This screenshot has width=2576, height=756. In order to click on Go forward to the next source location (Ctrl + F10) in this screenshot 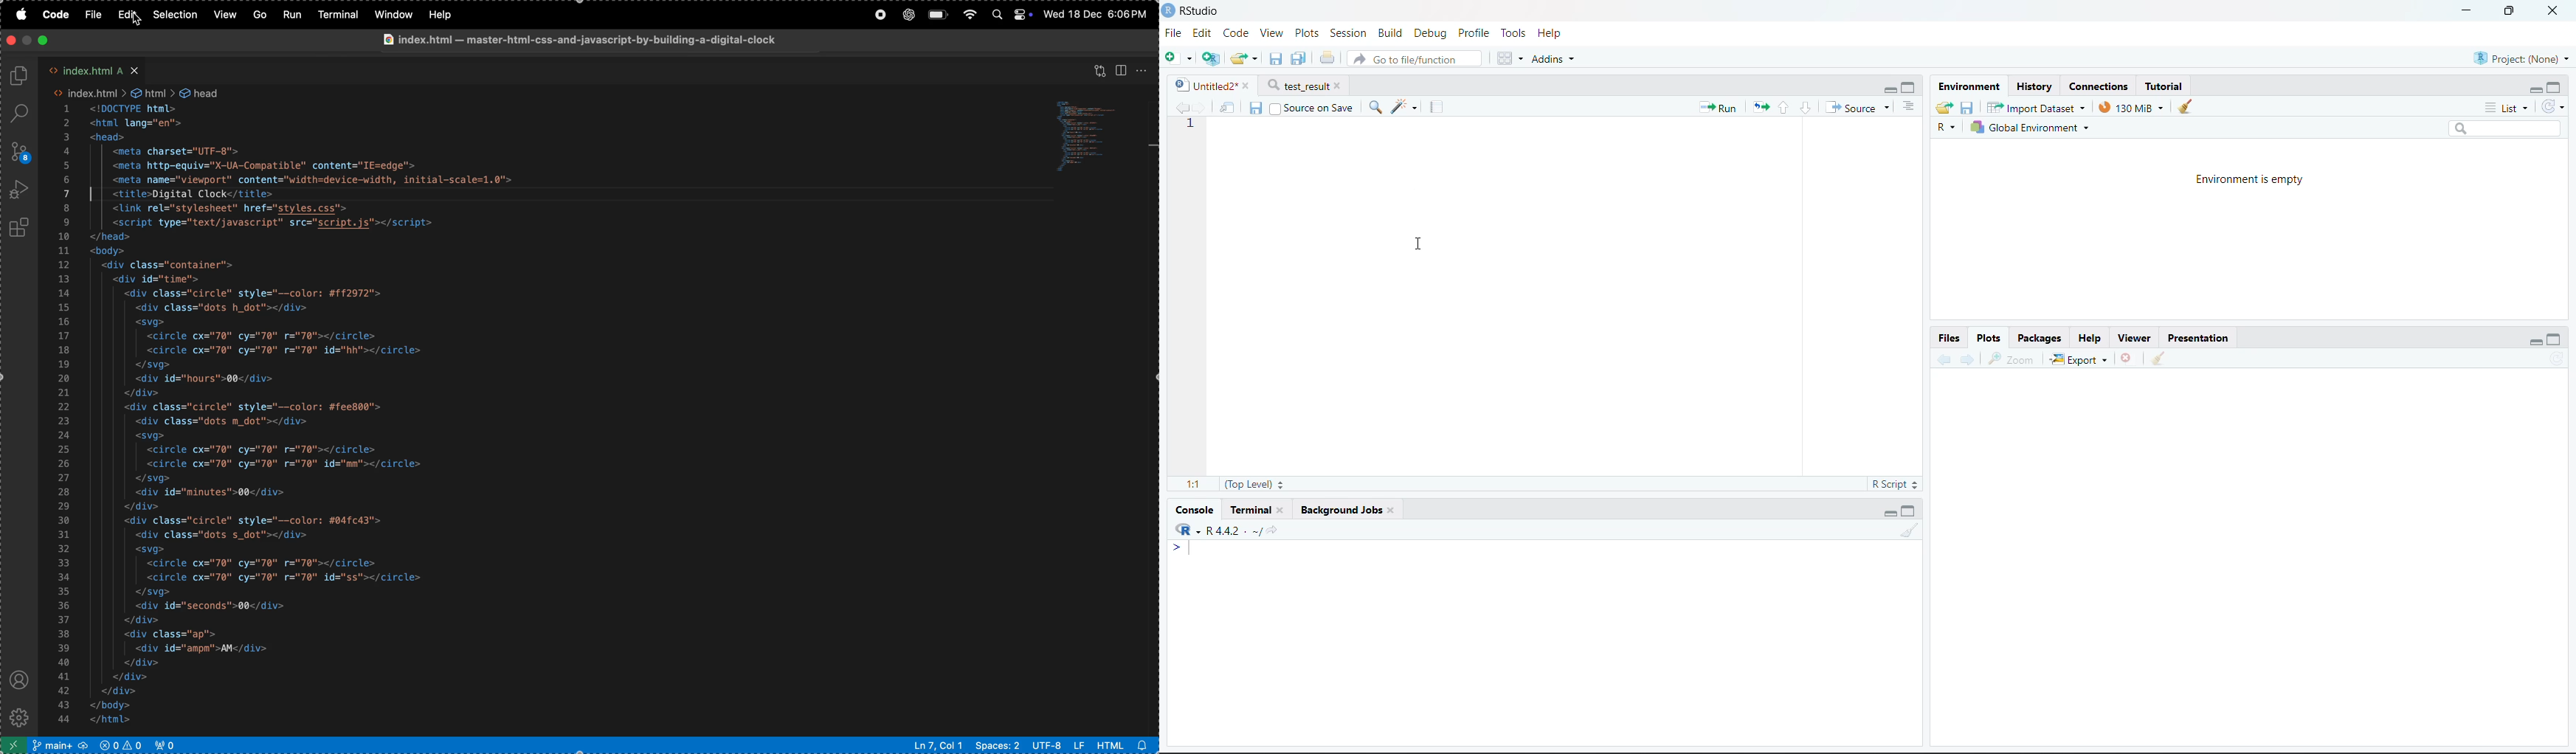, I will do `click(1969, 359)`.